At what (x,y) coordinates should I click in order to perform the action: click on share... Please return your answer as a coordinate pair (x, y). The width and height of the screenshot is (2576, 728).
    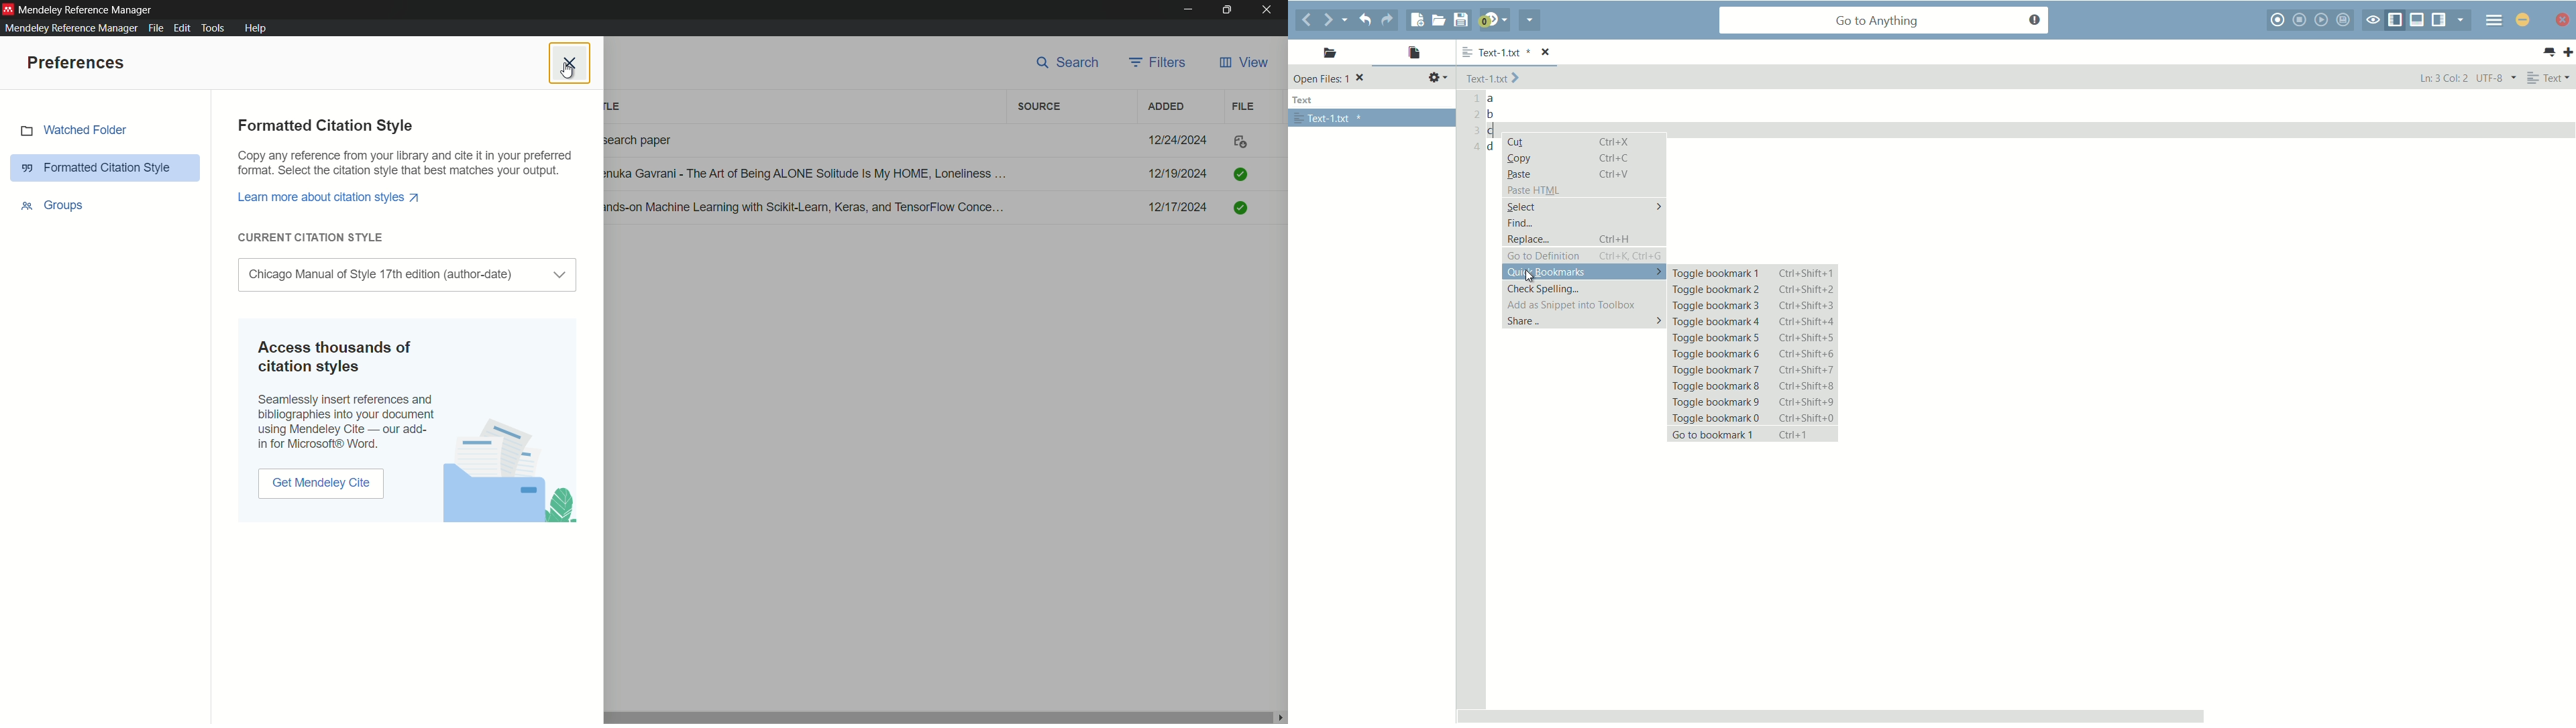
    Looking at the image, I should click on (1584, 322).